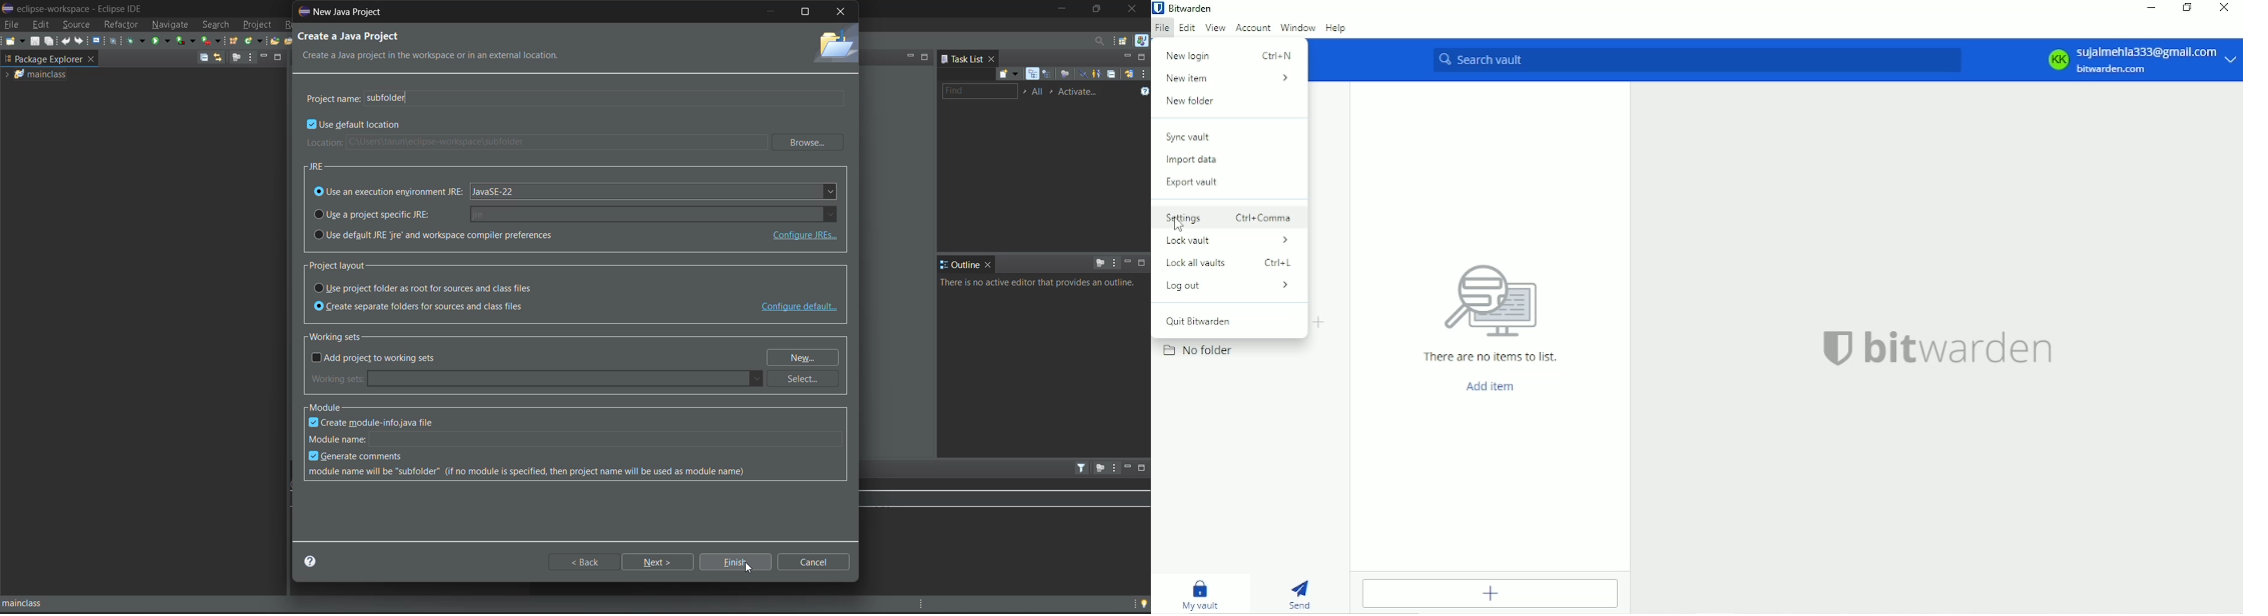 Image resolution: width=2268 pixels, height=616 pixels. Describe the element at coordinates (1083, 468) in the screenshot. I see `filters` at that location.